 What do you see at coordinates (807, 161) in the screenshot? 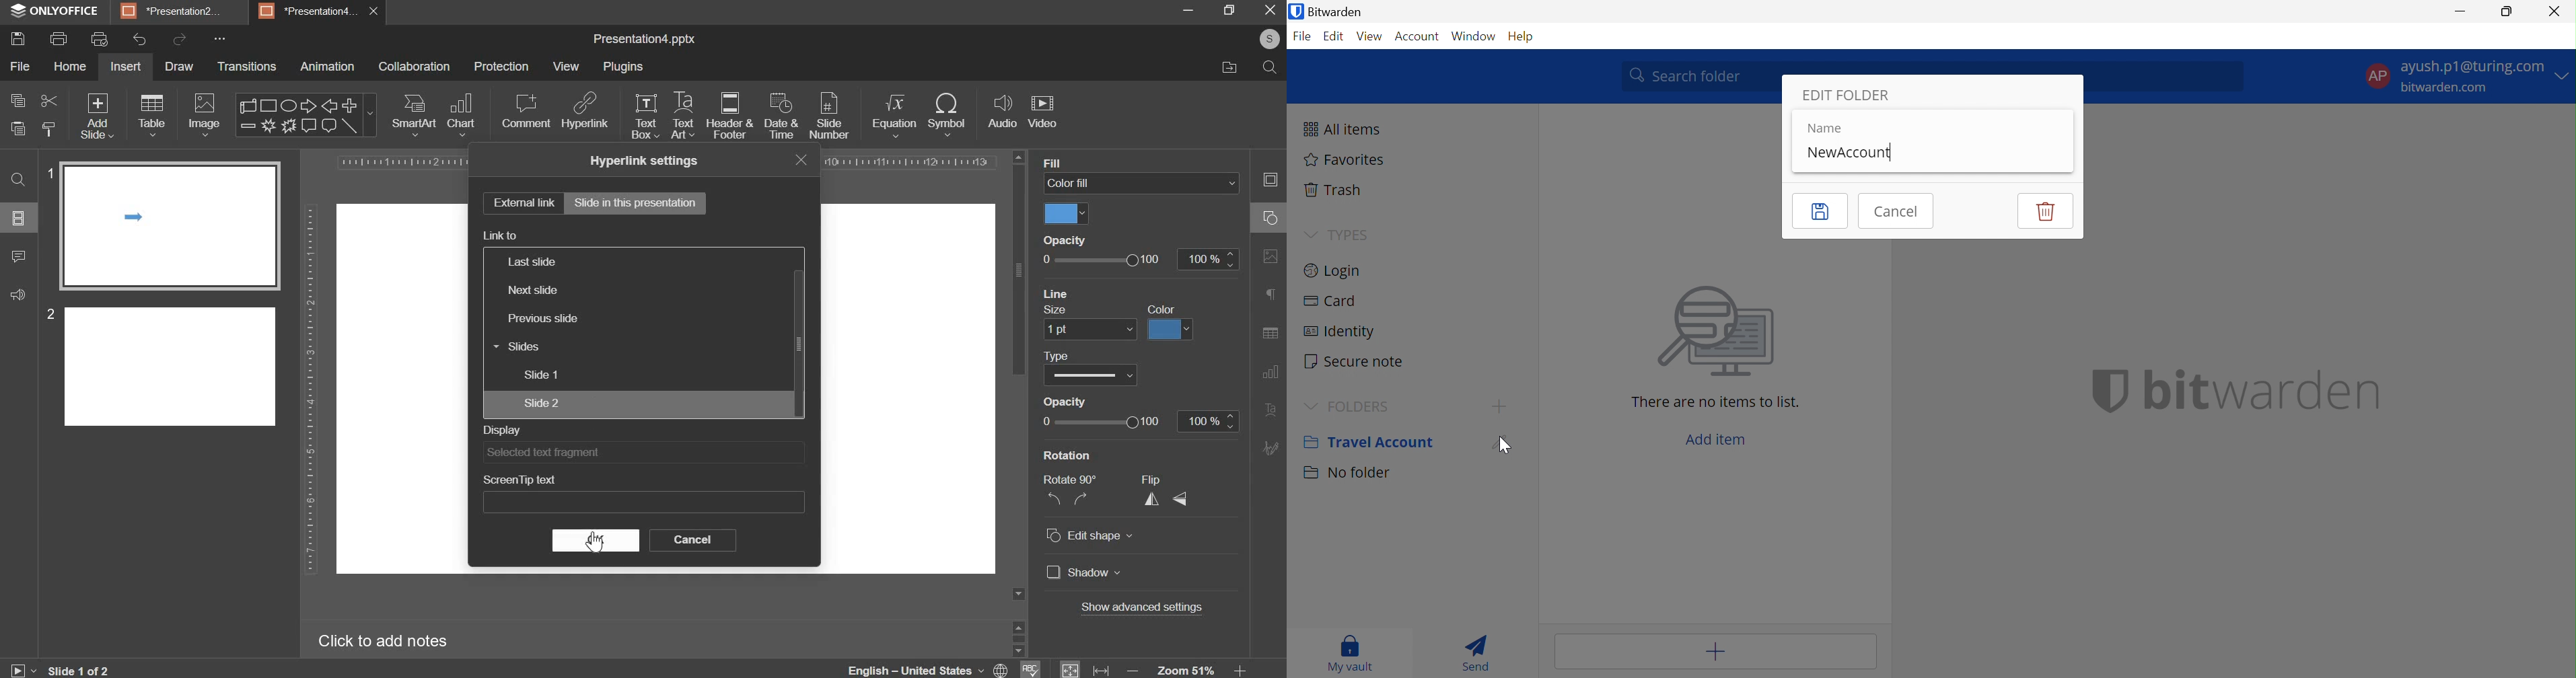
I see `close` at bounding box center [807, 161].